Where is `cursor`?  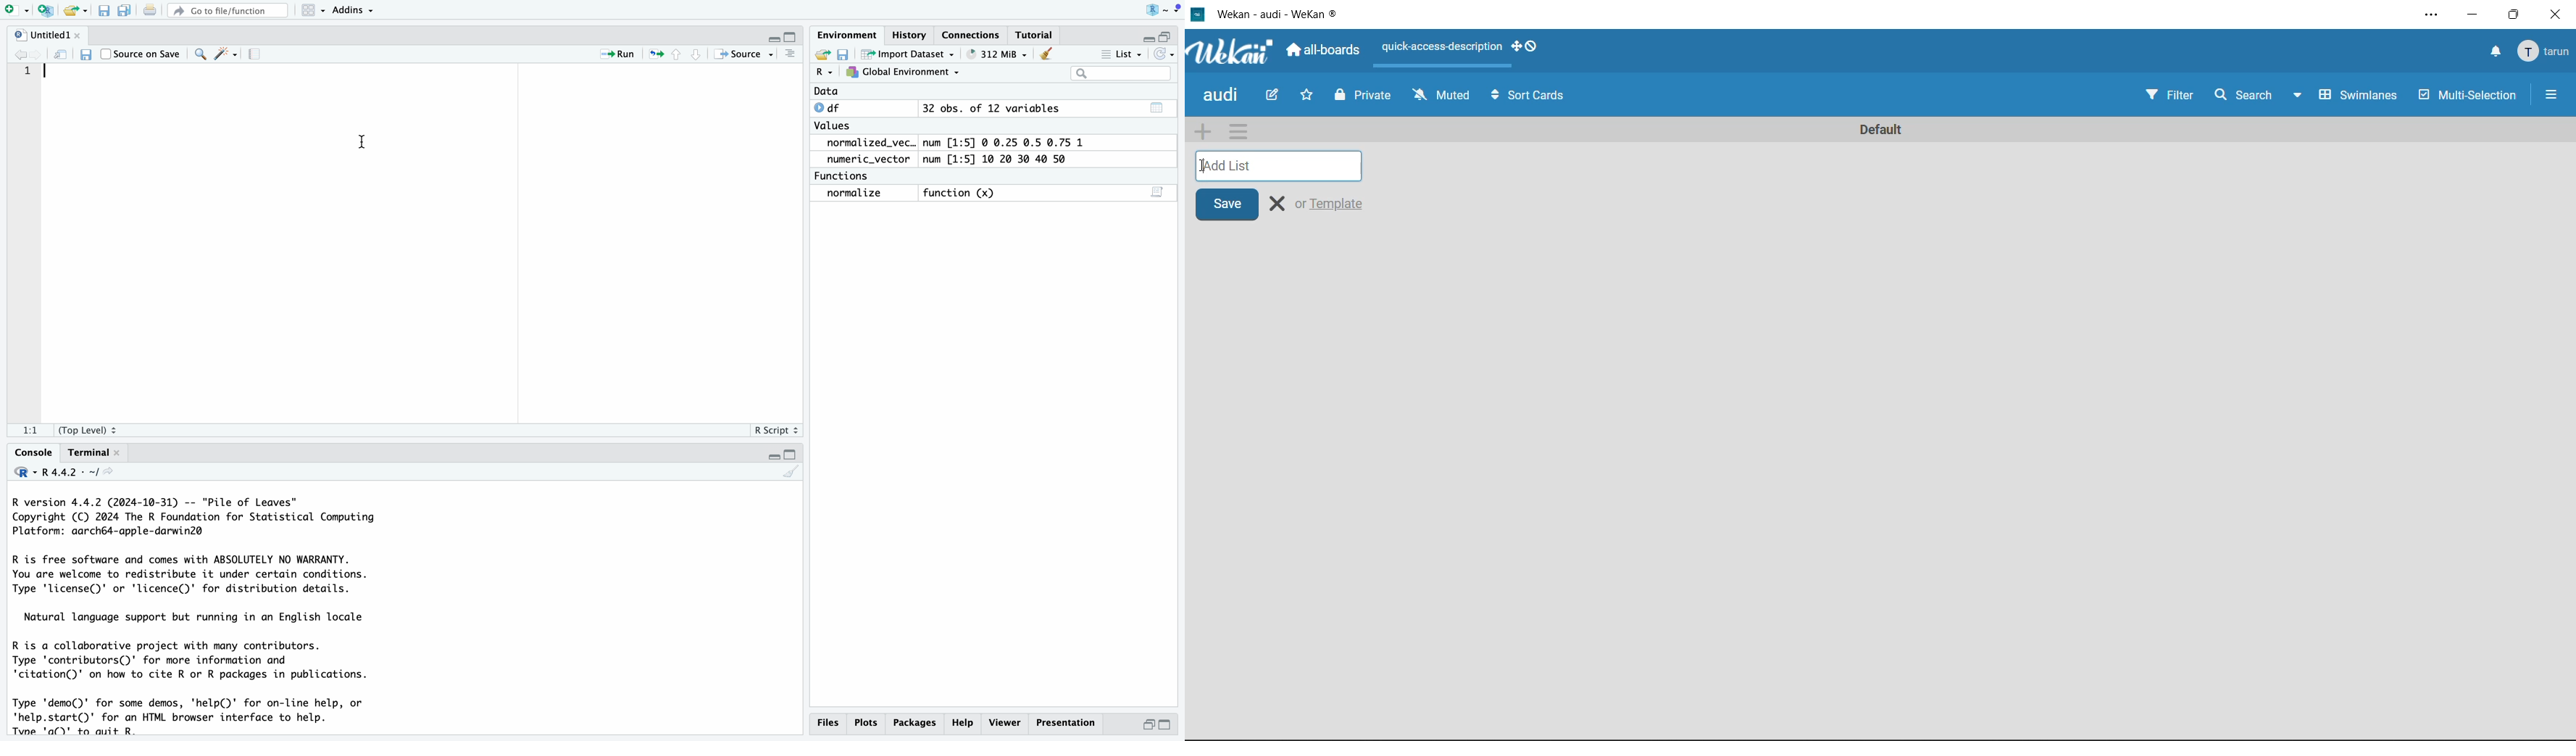 cursor is located at coordinates (1206, 166).